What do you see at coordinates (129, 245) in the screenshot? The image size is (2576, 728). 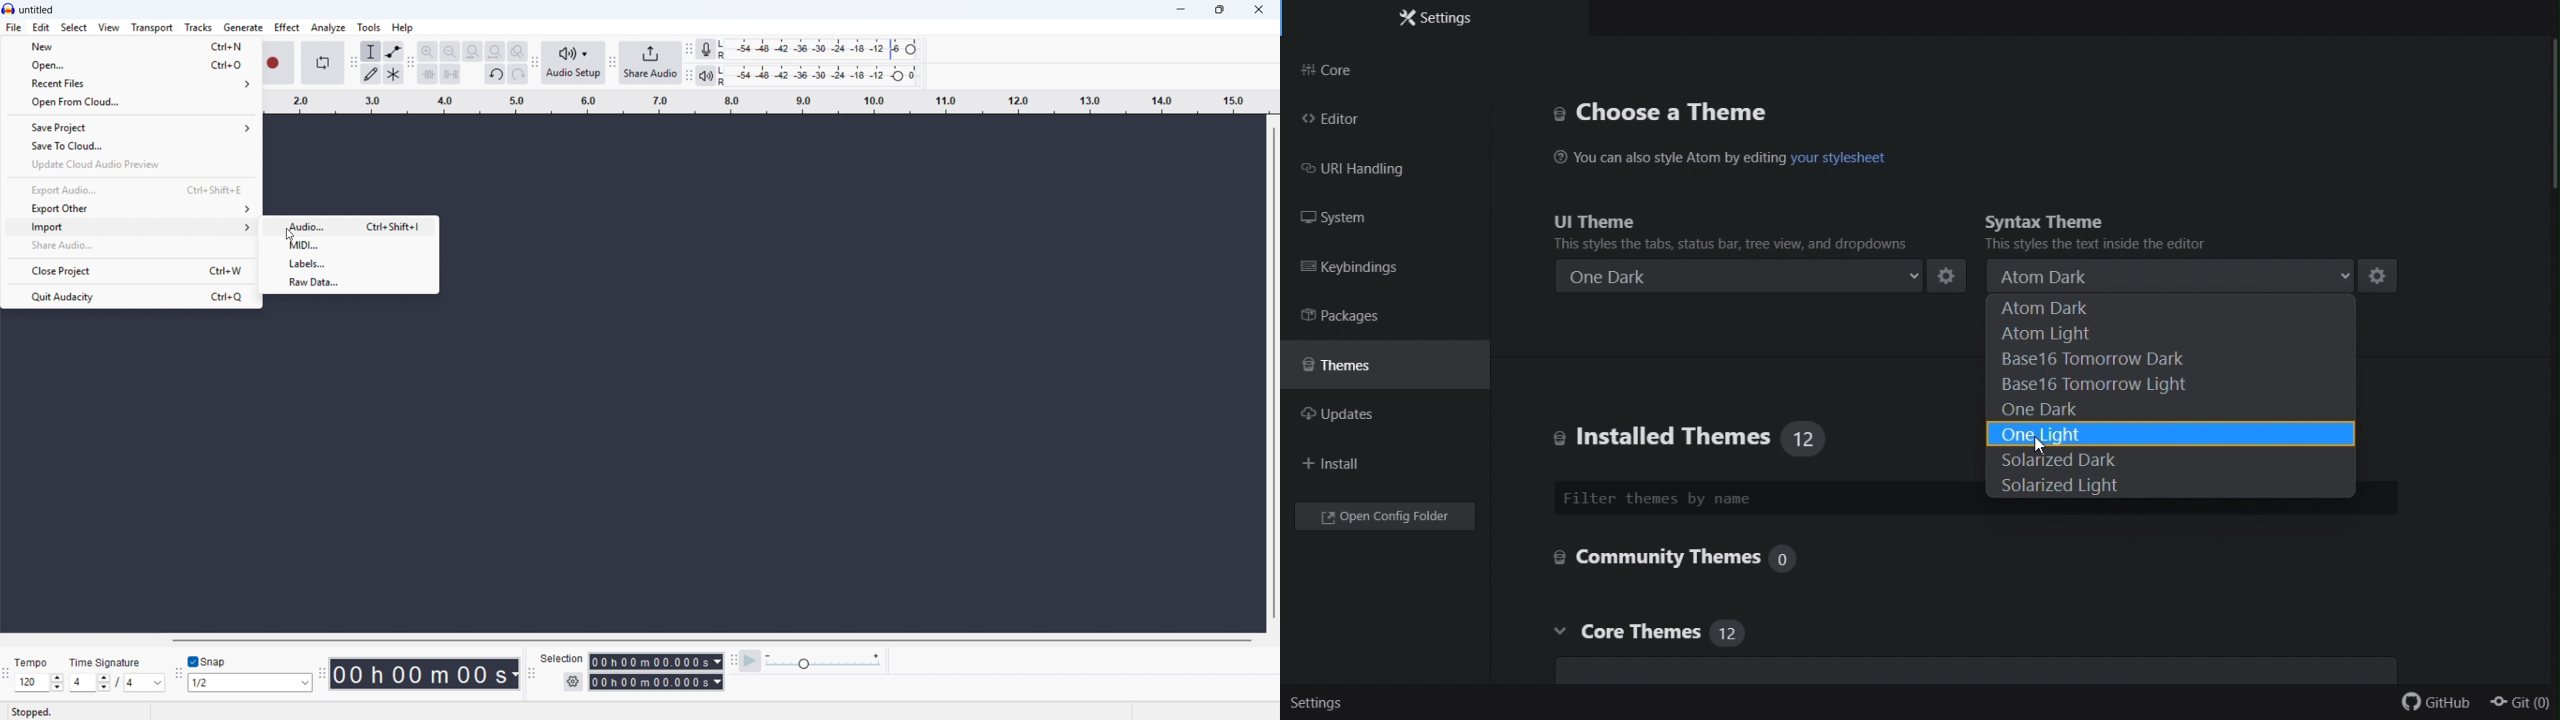 I see `Share audio ` at bounding box center [129, 245].